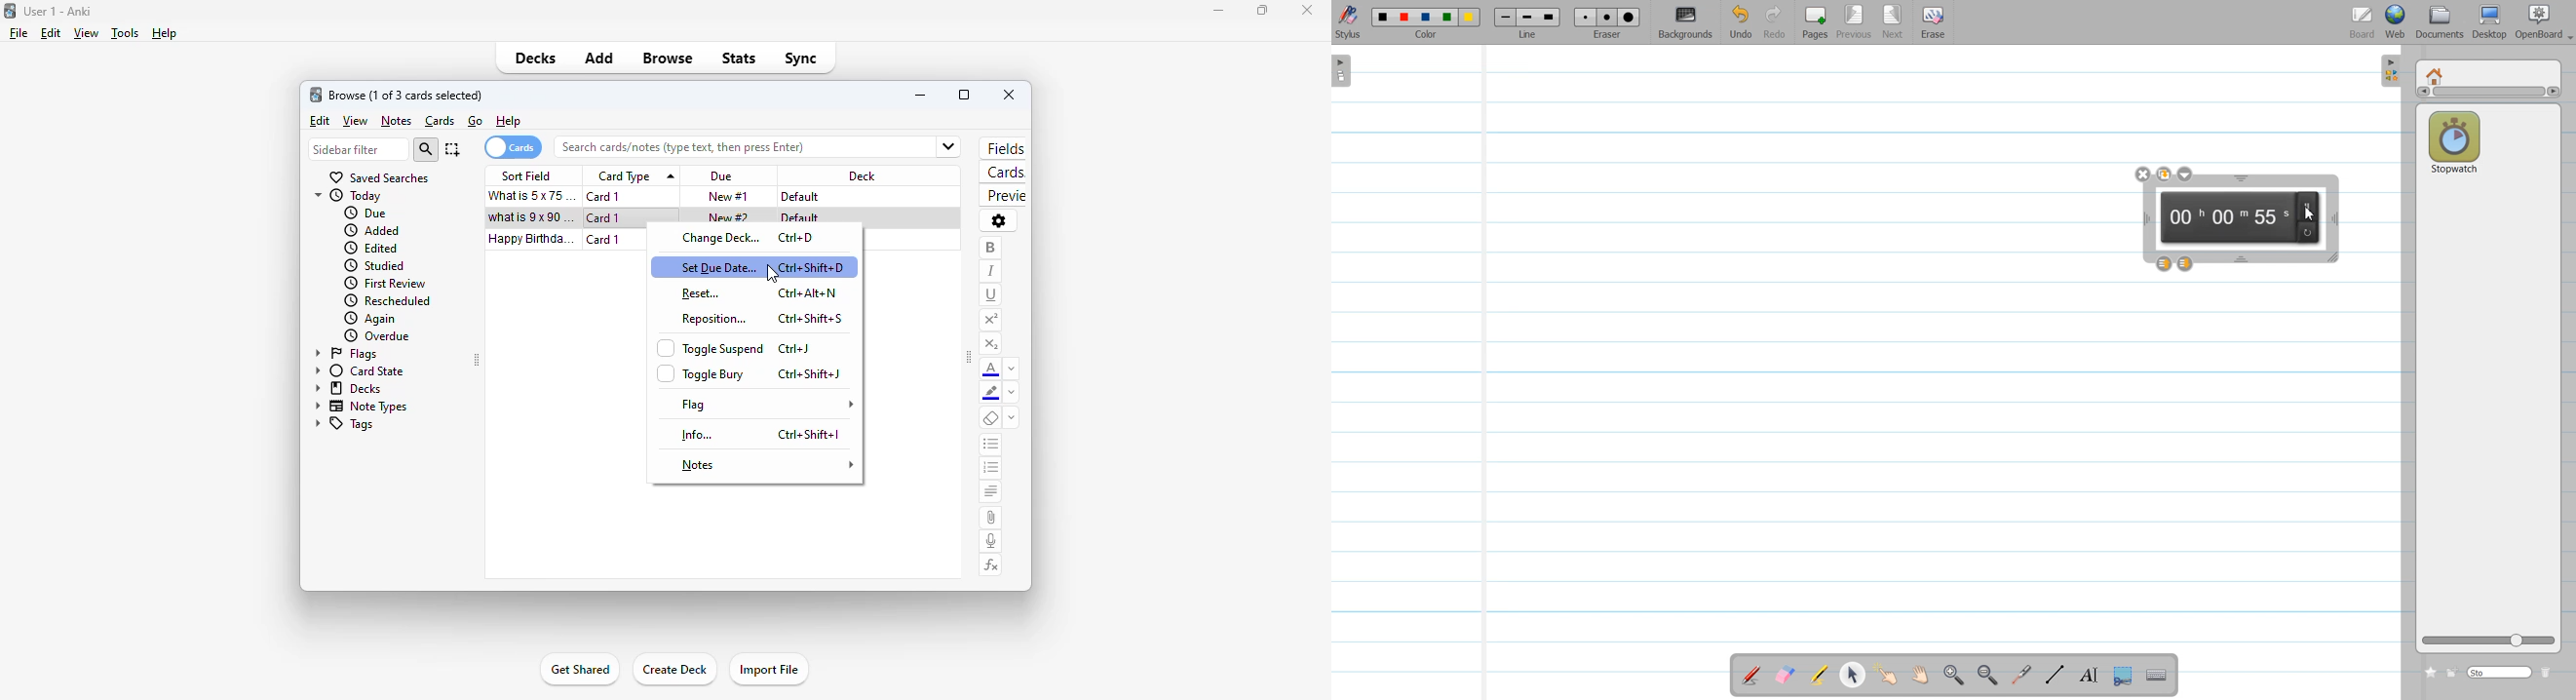 Image resolution: width=2576 pixels, height=700 pixels. Describe the element at coordinates (731, 217) in the screenshot. I see `new #2` at that location.